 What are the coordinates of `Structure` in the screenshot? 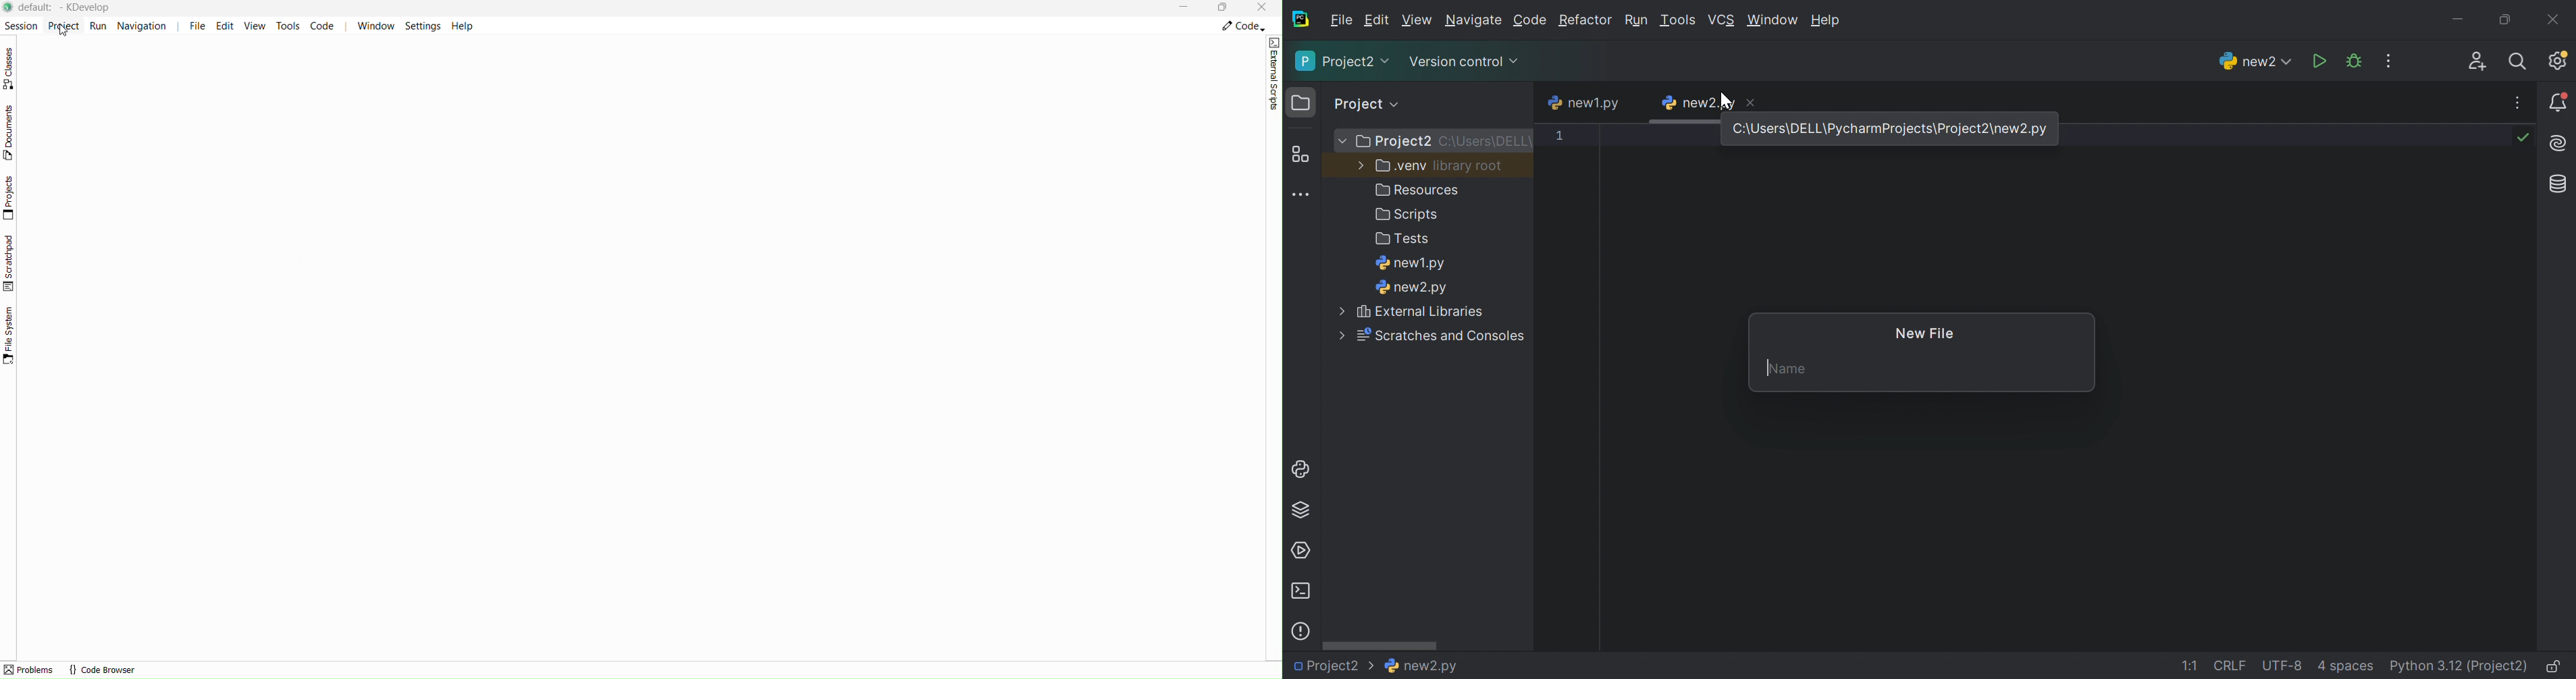 It's located at (1299, 154).